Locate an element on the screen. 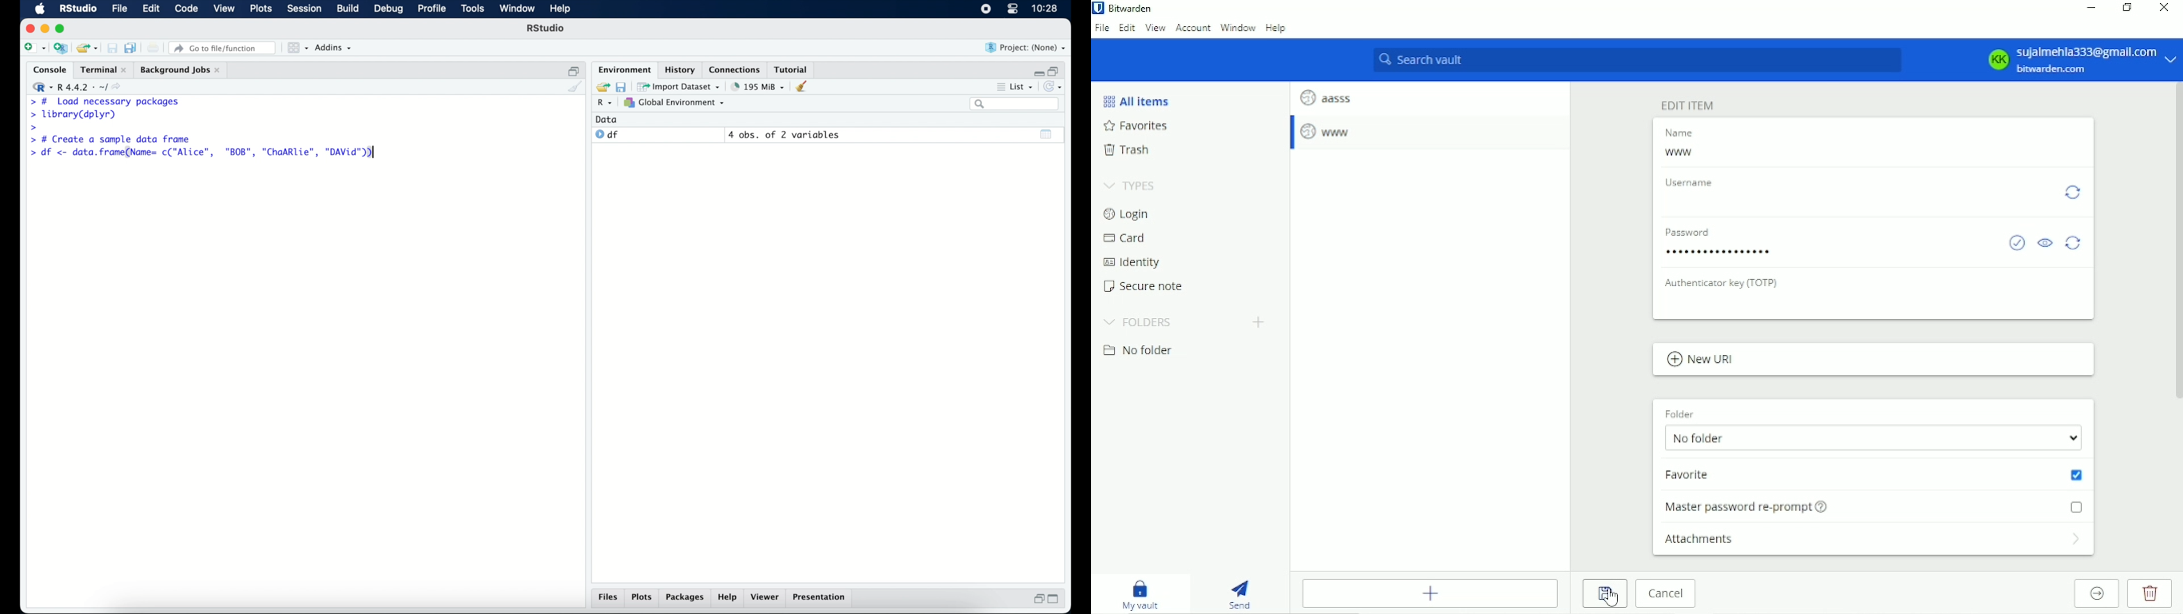 The width and height of the screenshot is (2184, 616). maximize is located at coordinates (1057, 599).